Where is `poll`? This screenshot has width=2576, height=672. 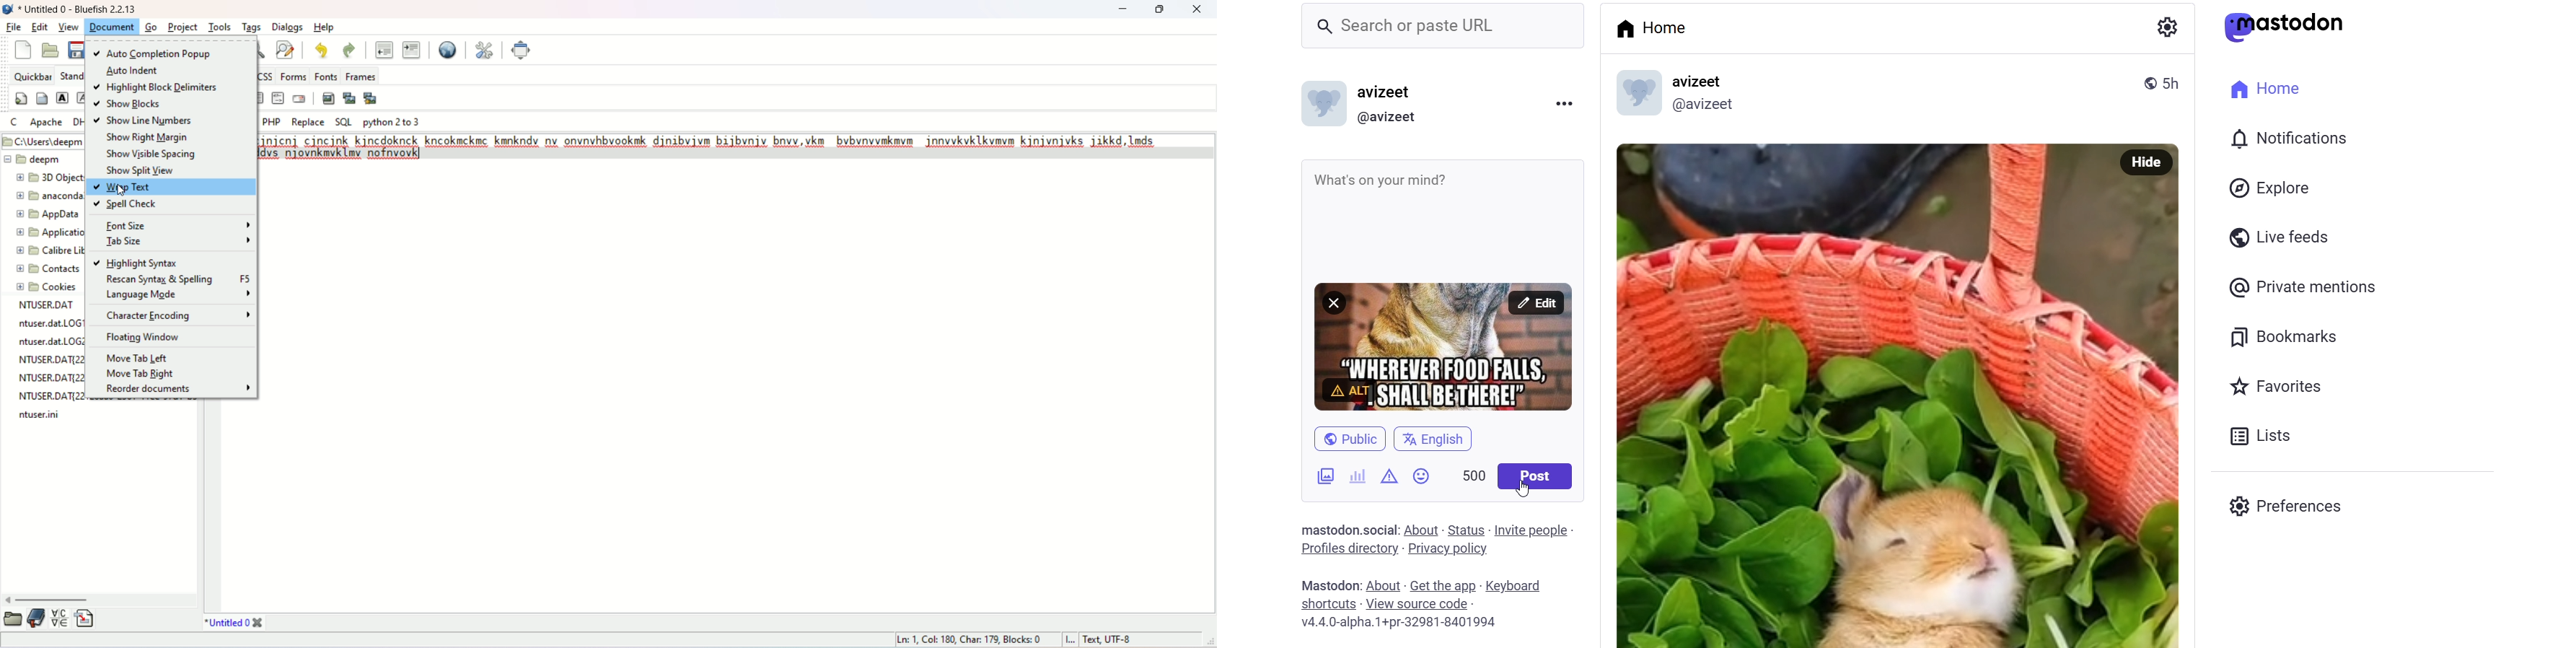
poll is located at coordinates (1357, 476).